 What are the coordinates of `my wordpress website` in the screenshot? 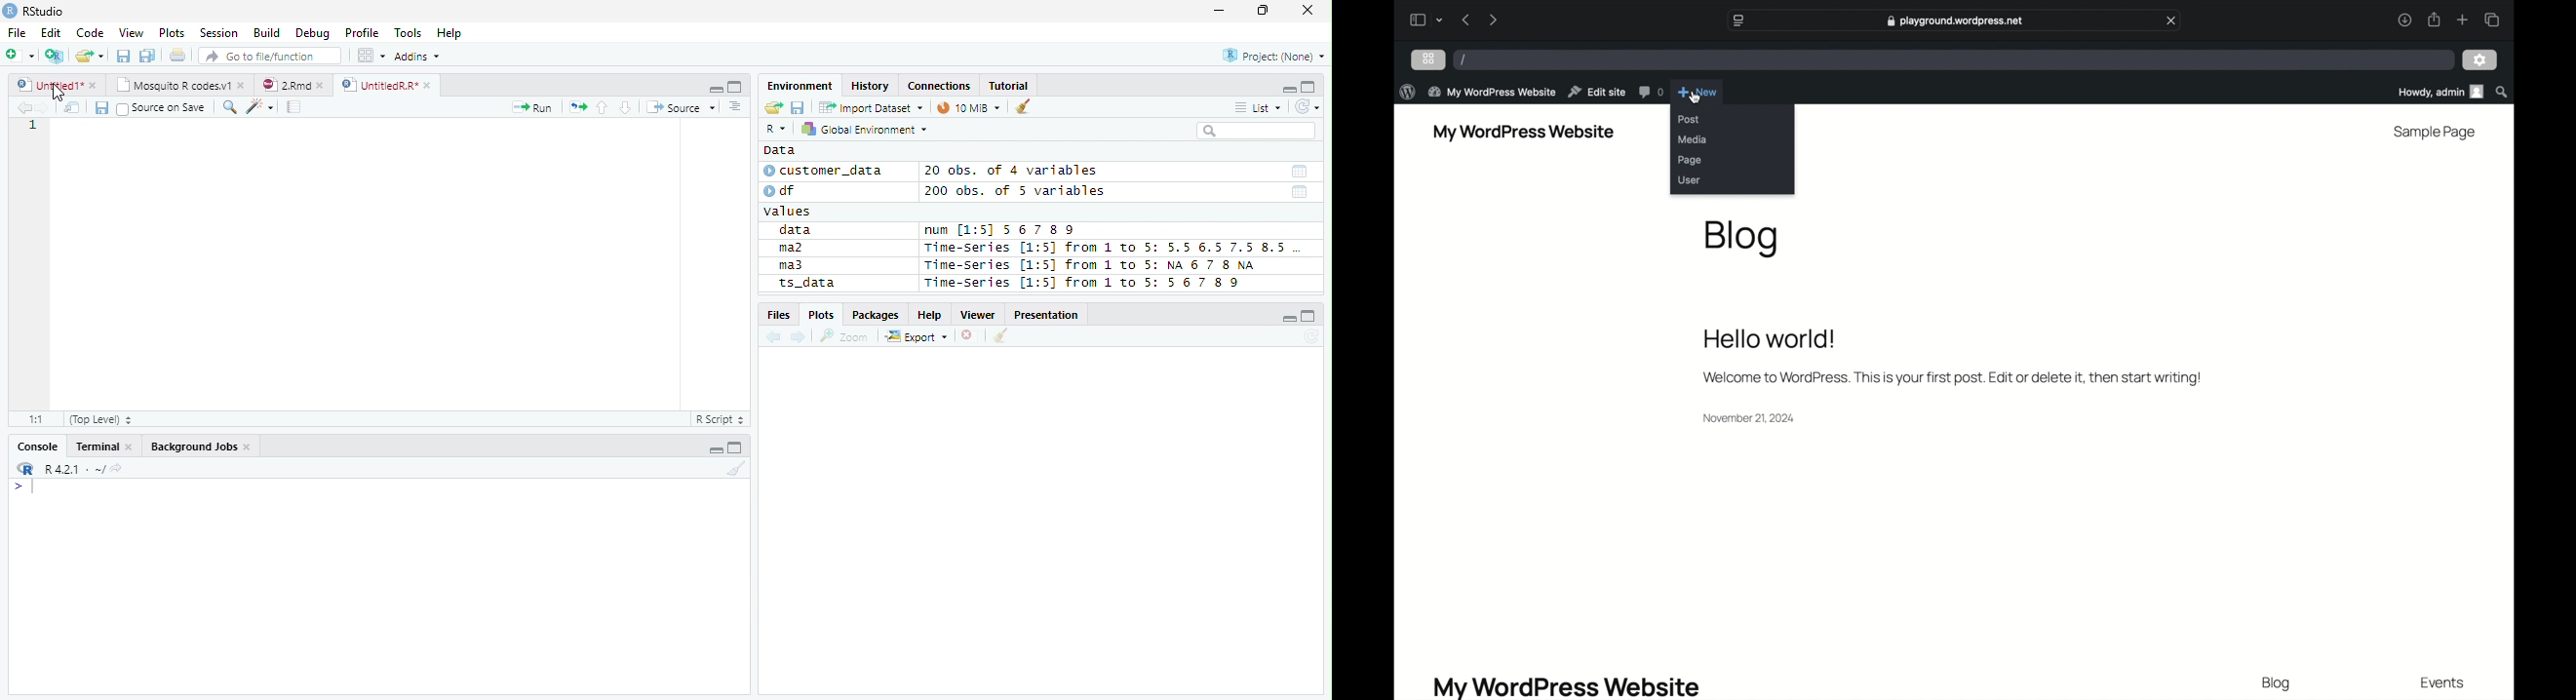 It's located at (1523, 132).